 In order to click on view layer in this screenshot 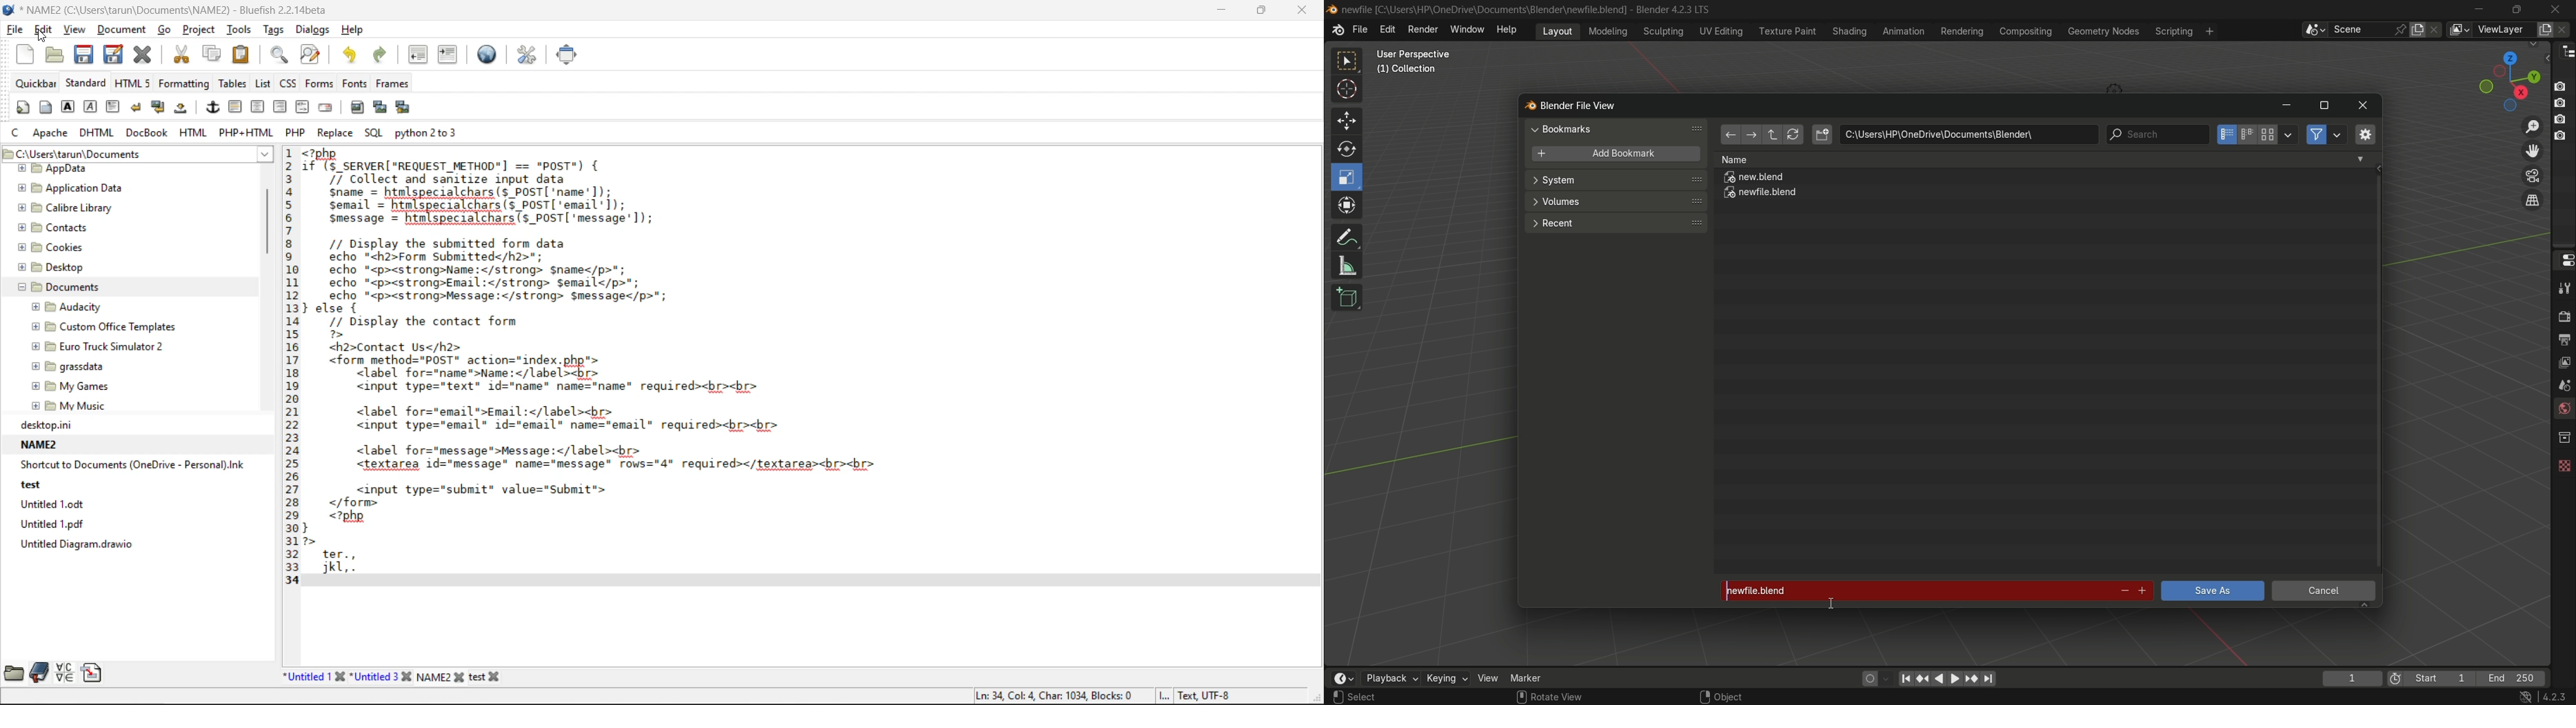, I will do `click(2564, 361)`.